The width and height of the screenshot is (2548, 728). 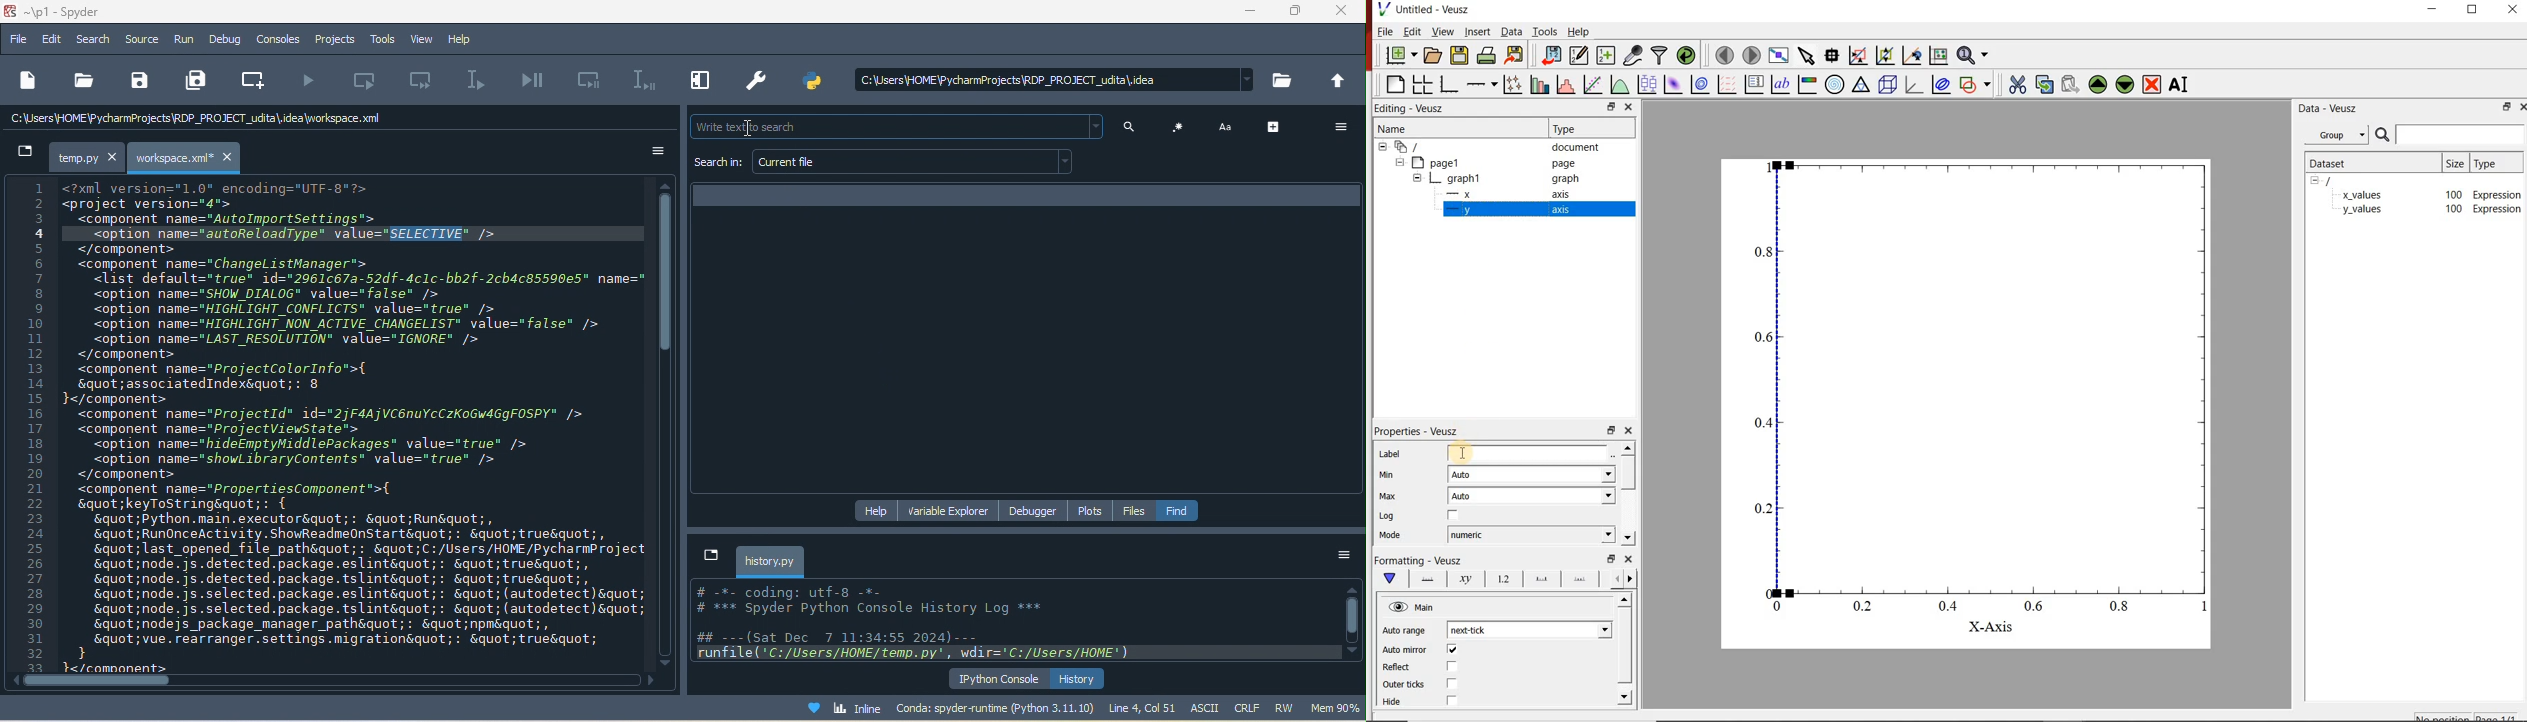 I want to click on view, so click(x=419, y=40).